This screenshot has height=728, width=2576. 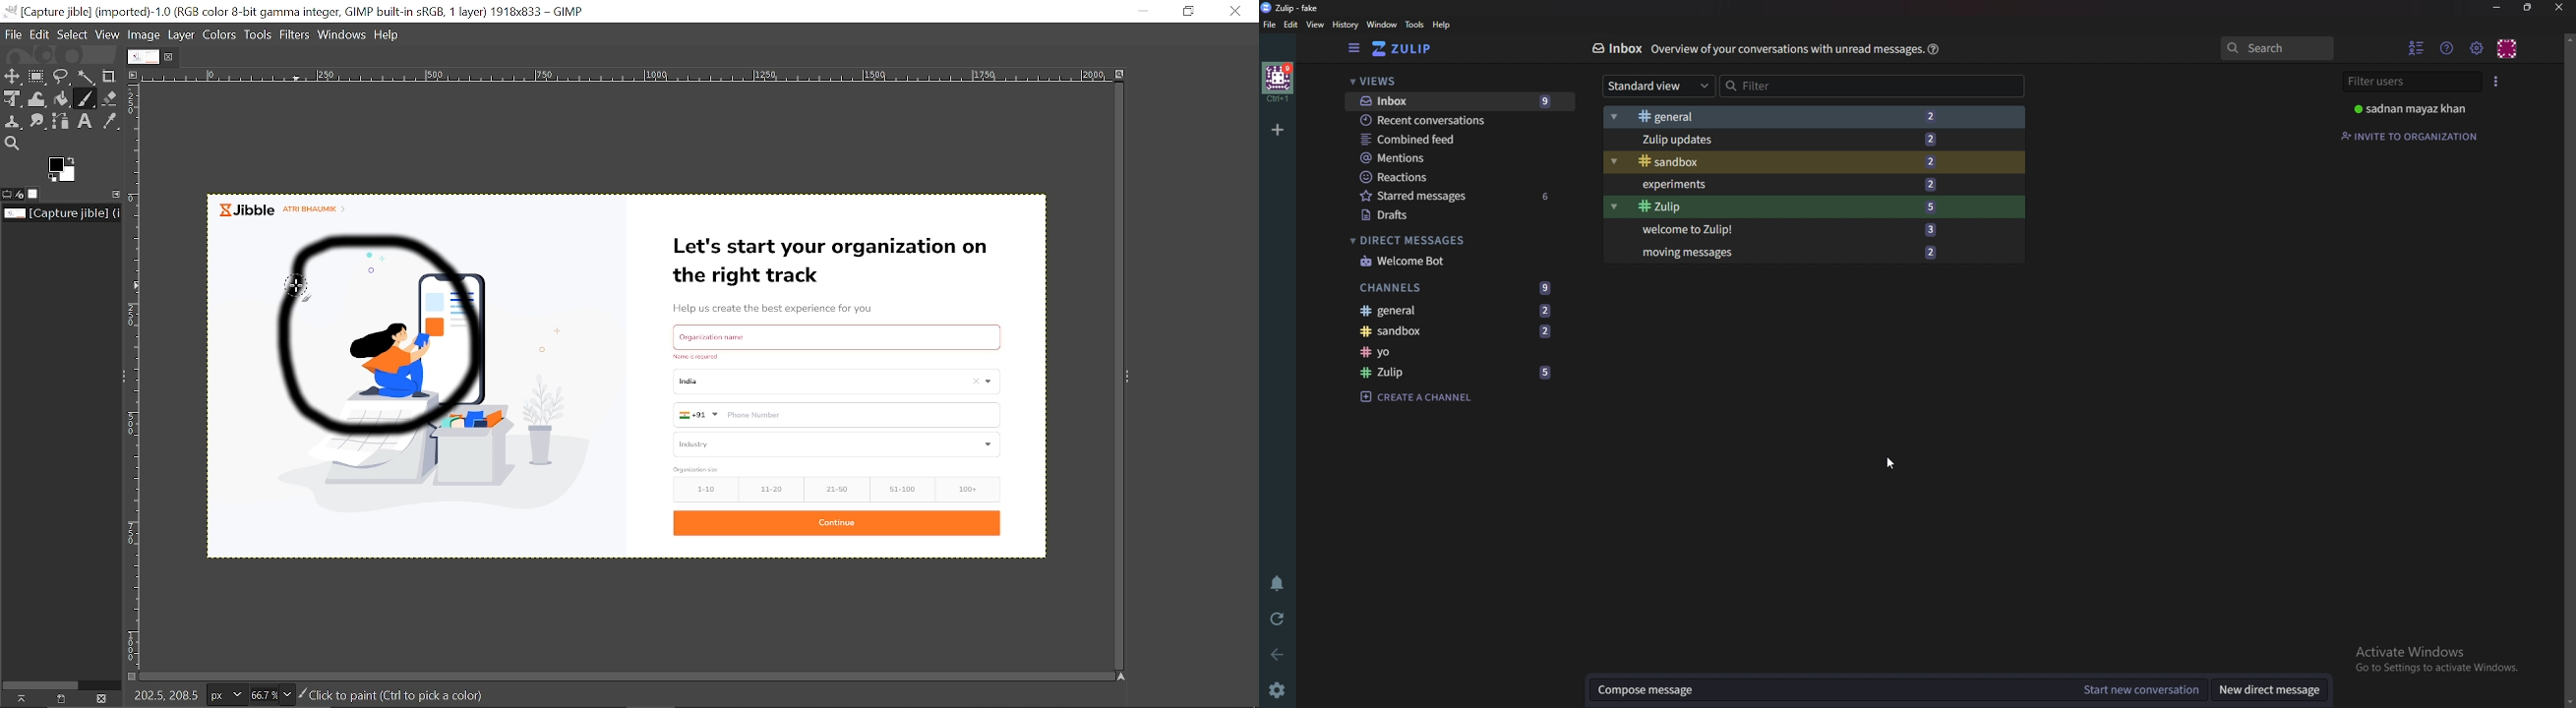 I want to click on Overview of your conversations with unread messages, so click(x=1785, y=50).